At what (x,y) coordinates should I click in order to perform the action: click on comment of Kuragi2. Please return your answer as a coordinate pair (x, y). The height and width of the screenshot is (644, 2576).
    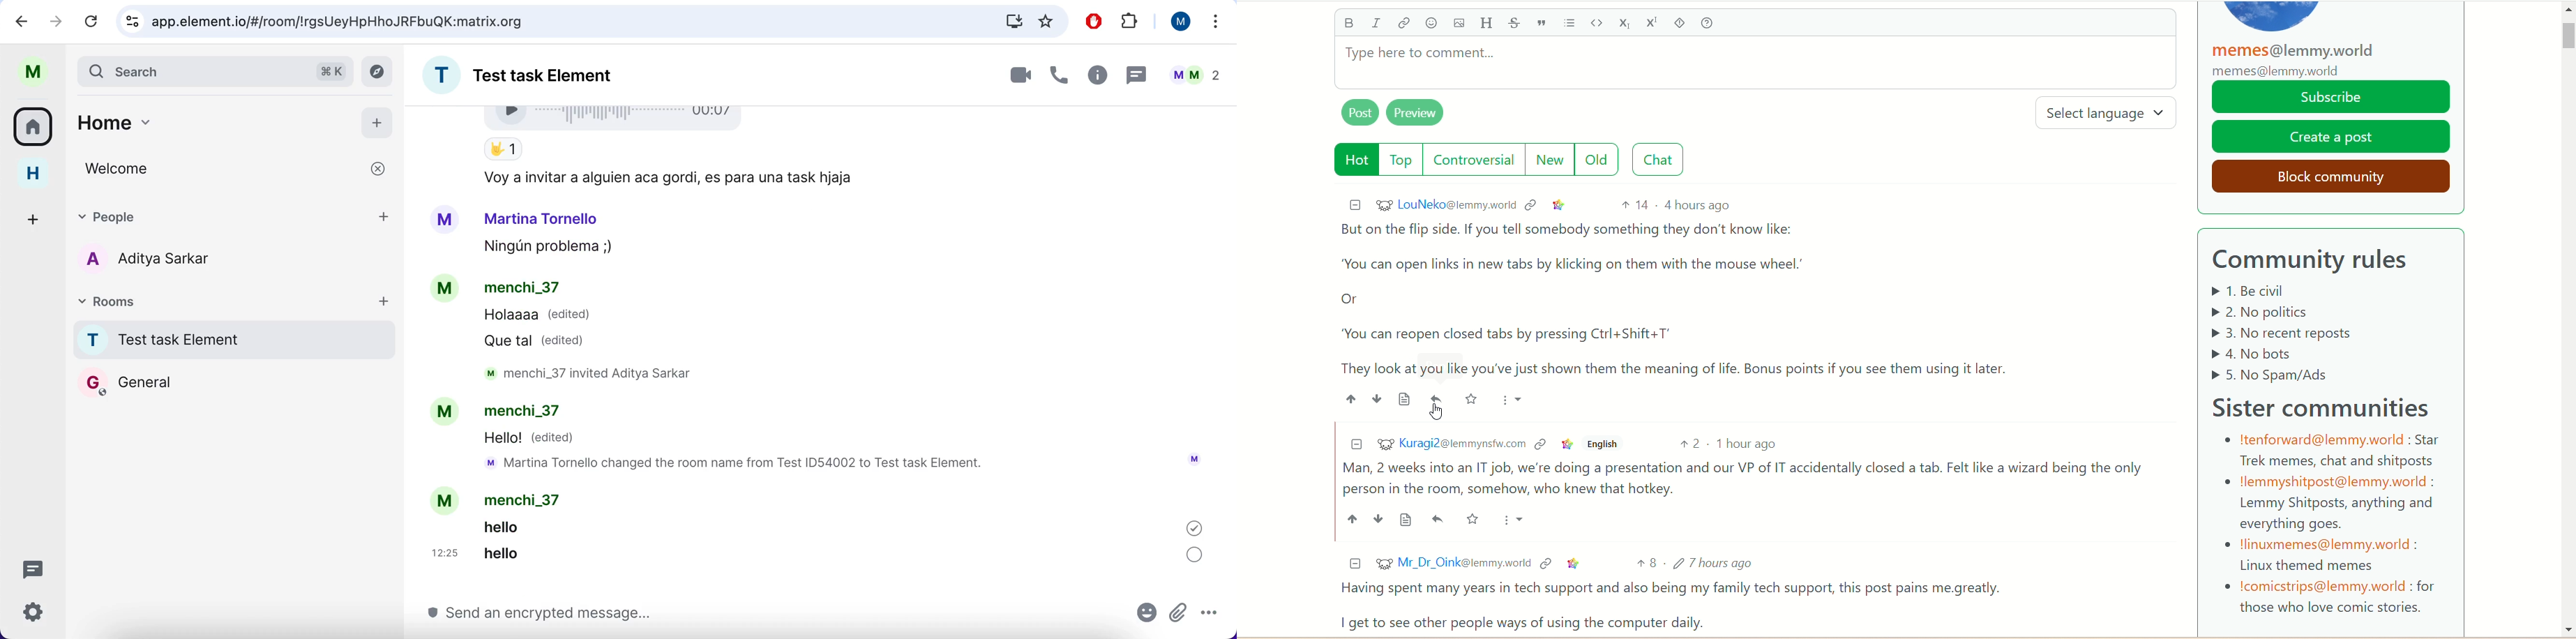
    Looking at the image, I should click on (1730, 483).